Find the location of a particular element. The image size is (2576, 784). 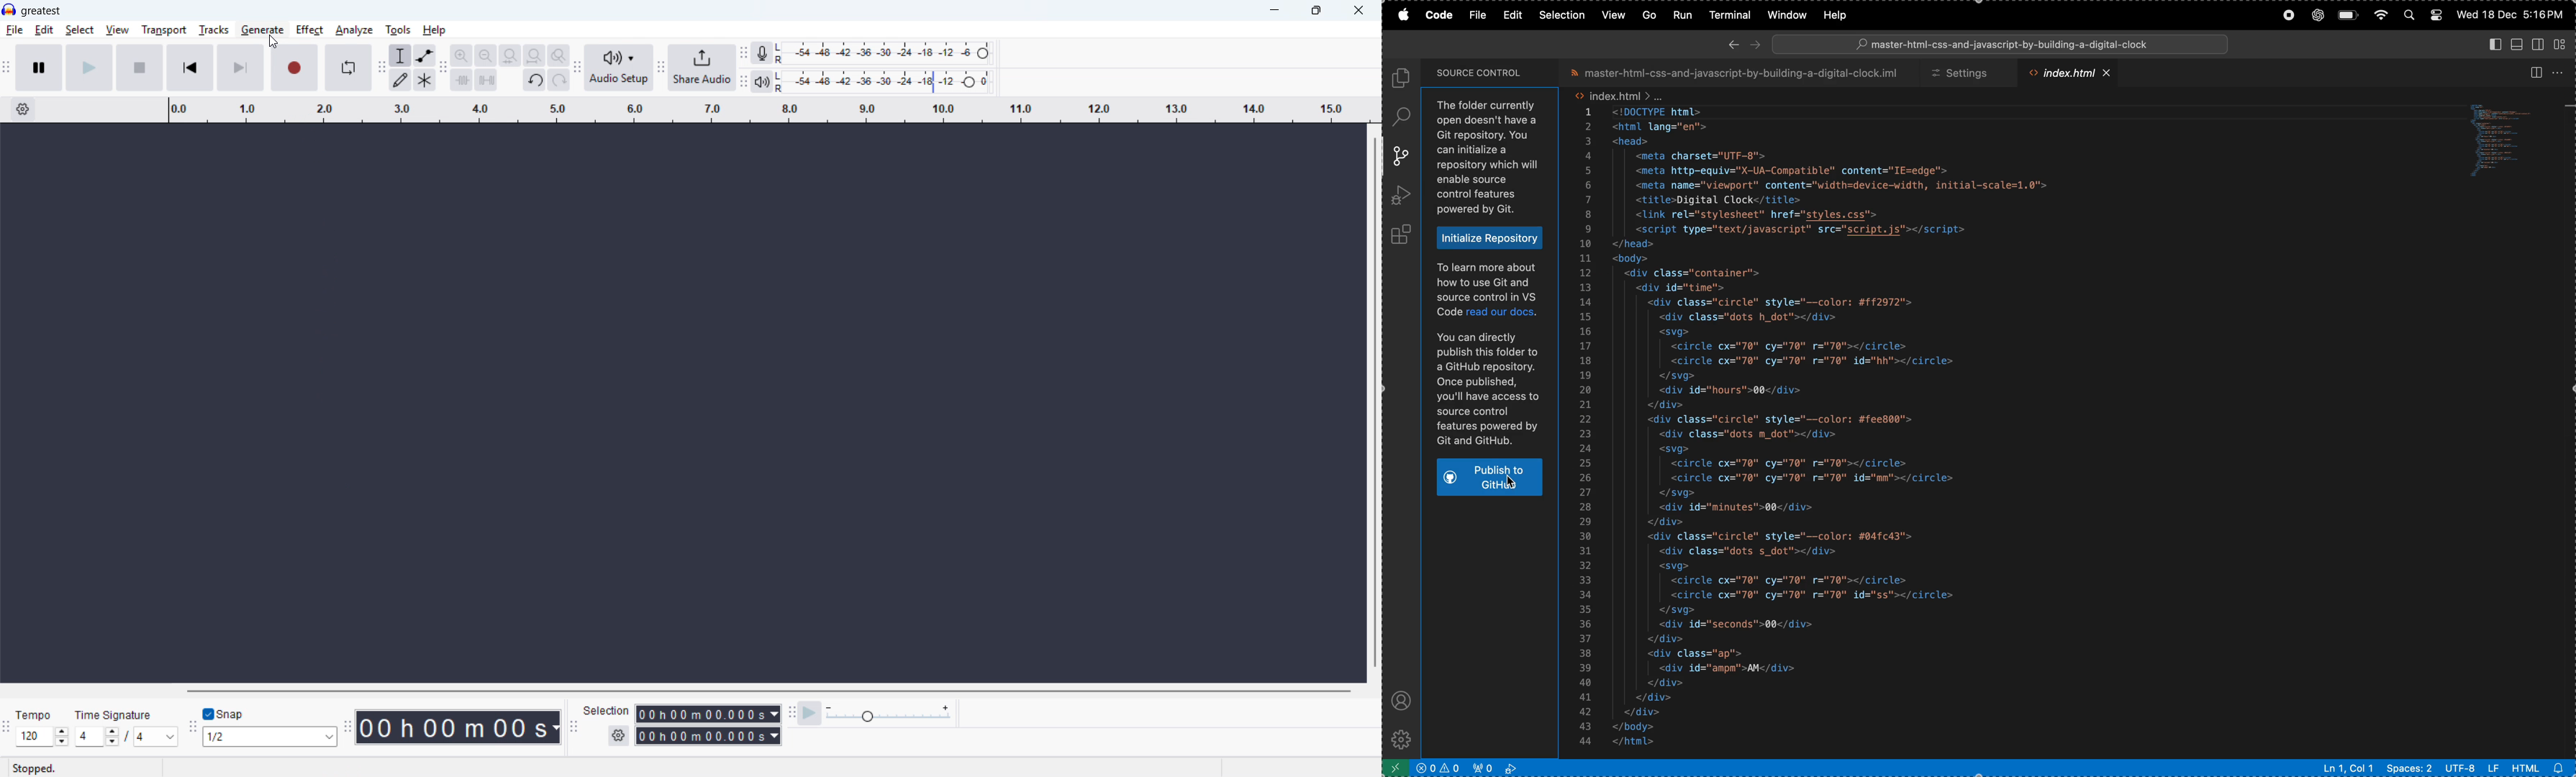

skip to end is located at coordinates (242, 68).